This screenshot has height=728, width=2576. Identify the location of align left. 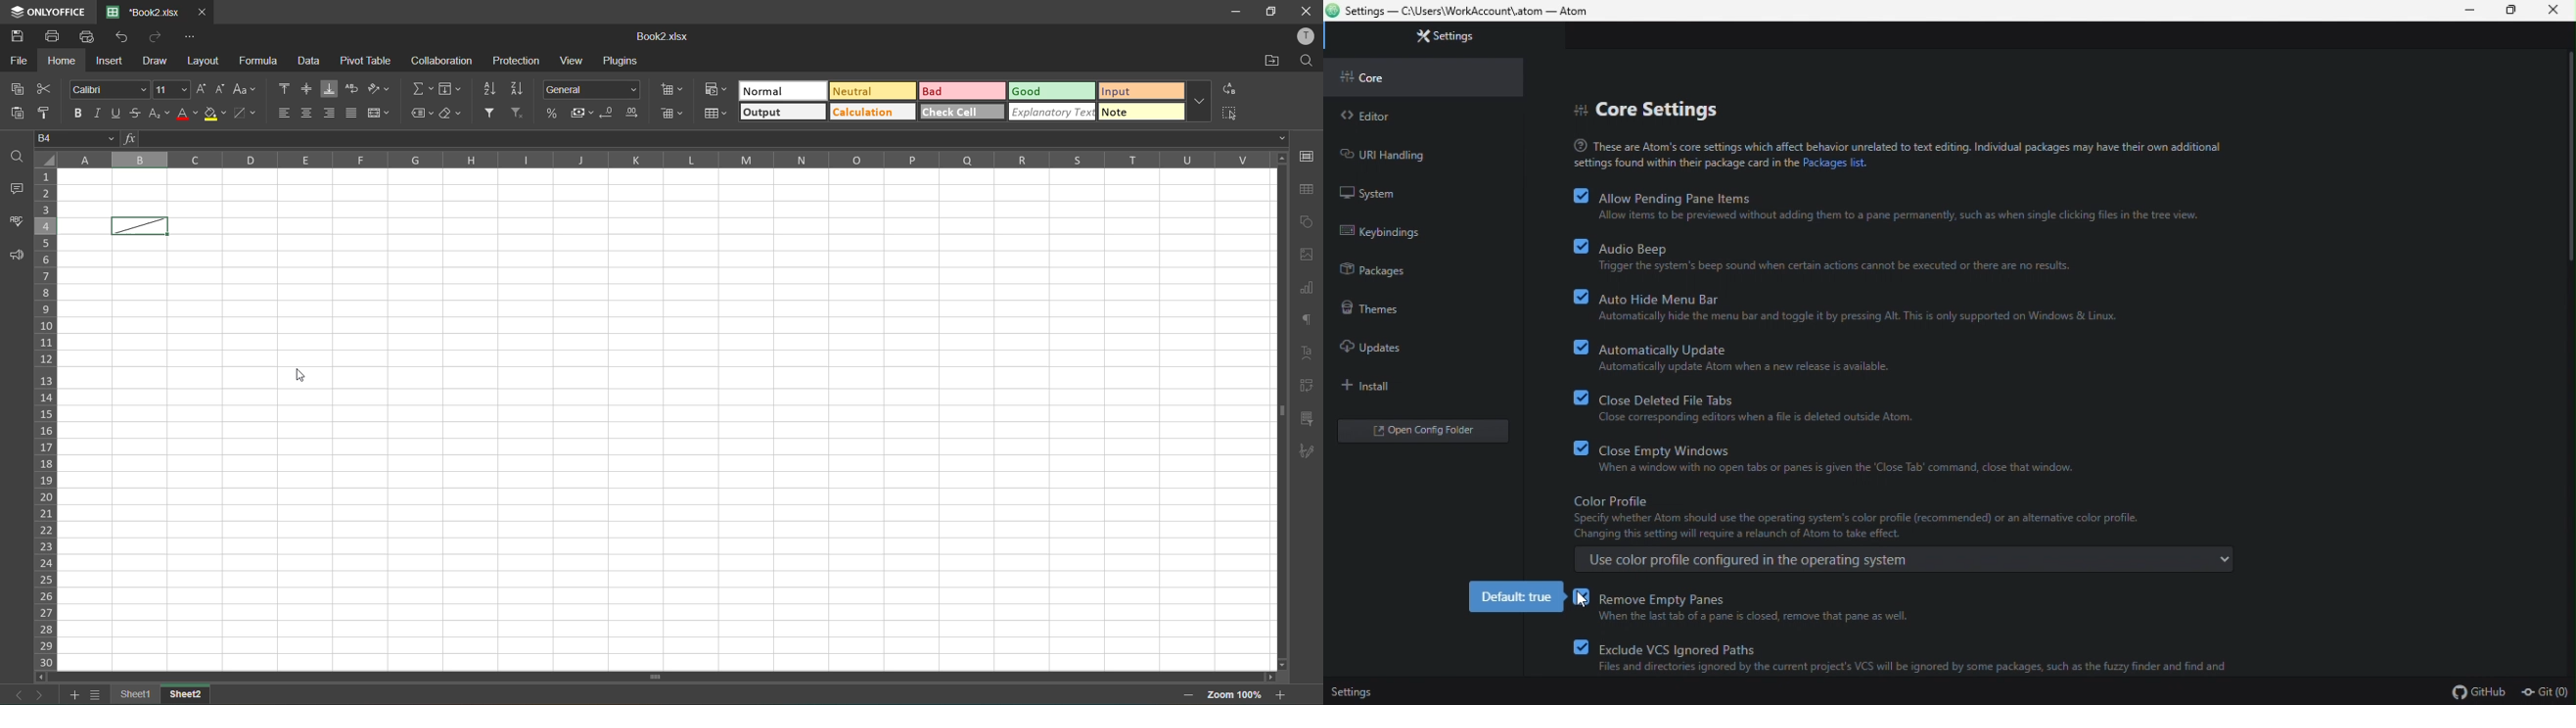
(286, 115).